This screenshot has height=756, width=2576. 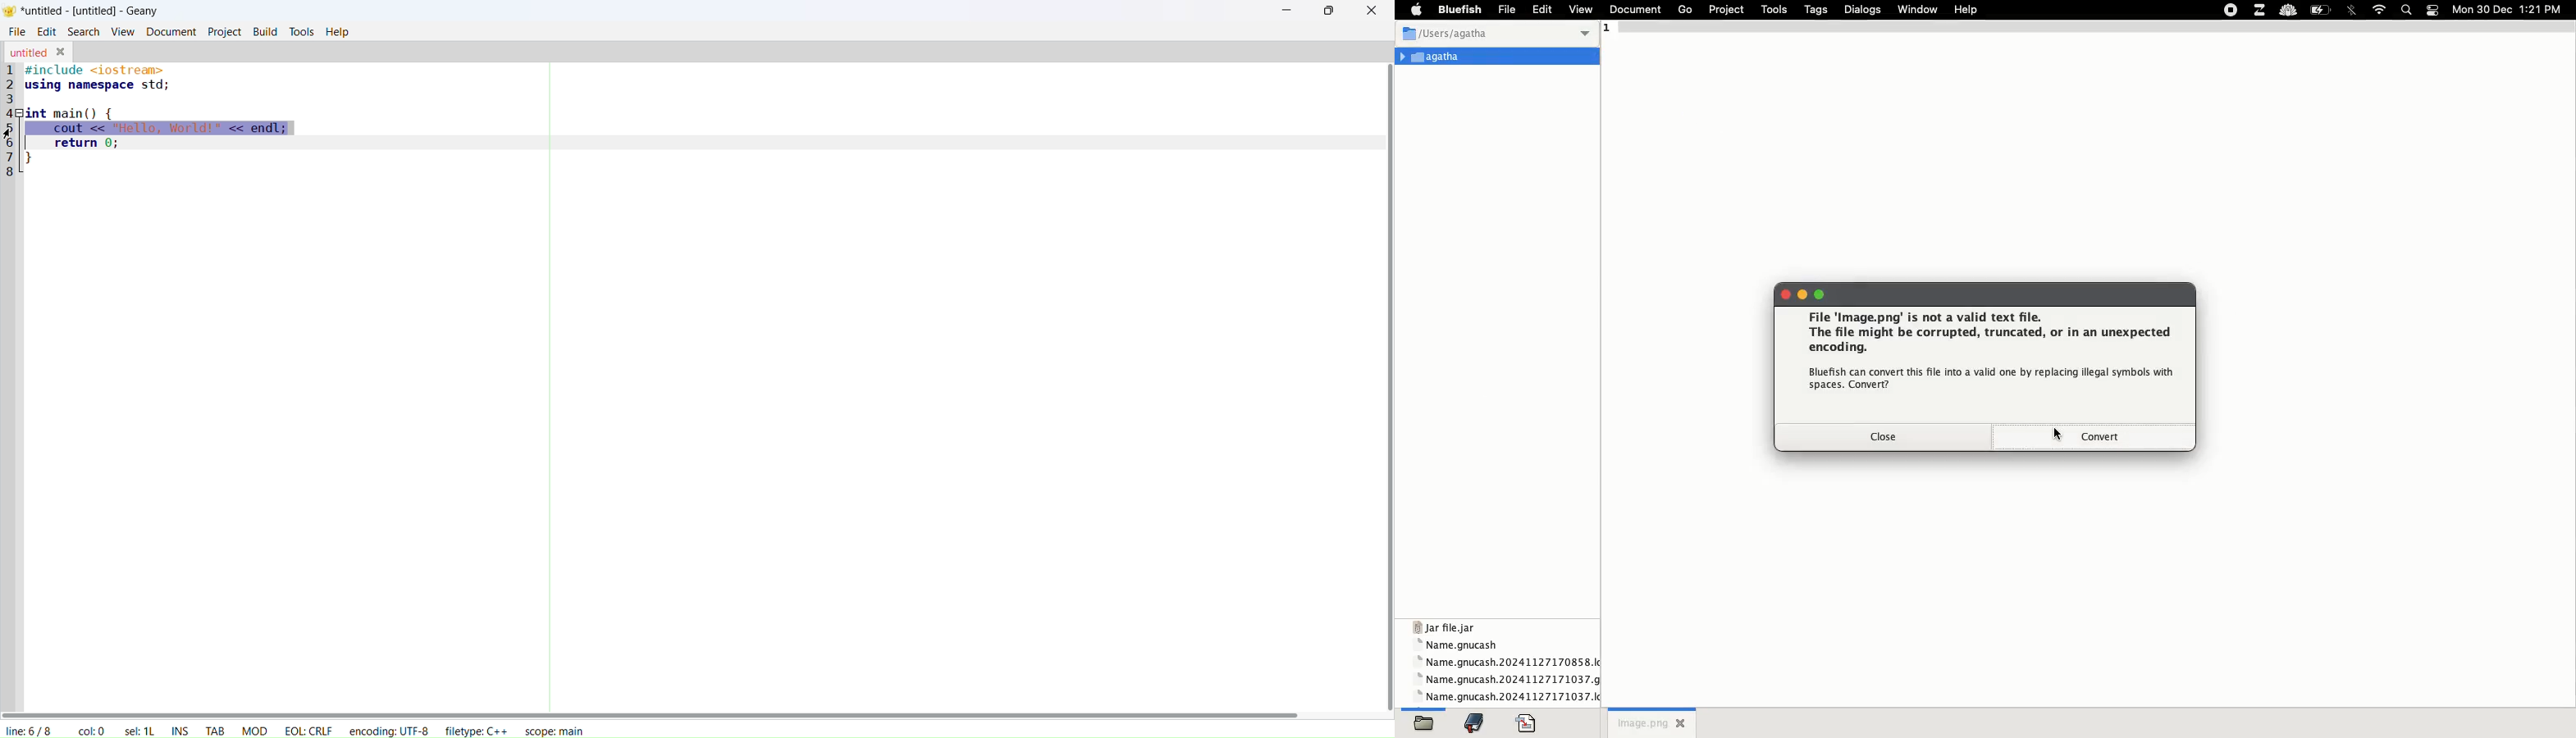 I want to click on window , so click(x=1916, y=9).